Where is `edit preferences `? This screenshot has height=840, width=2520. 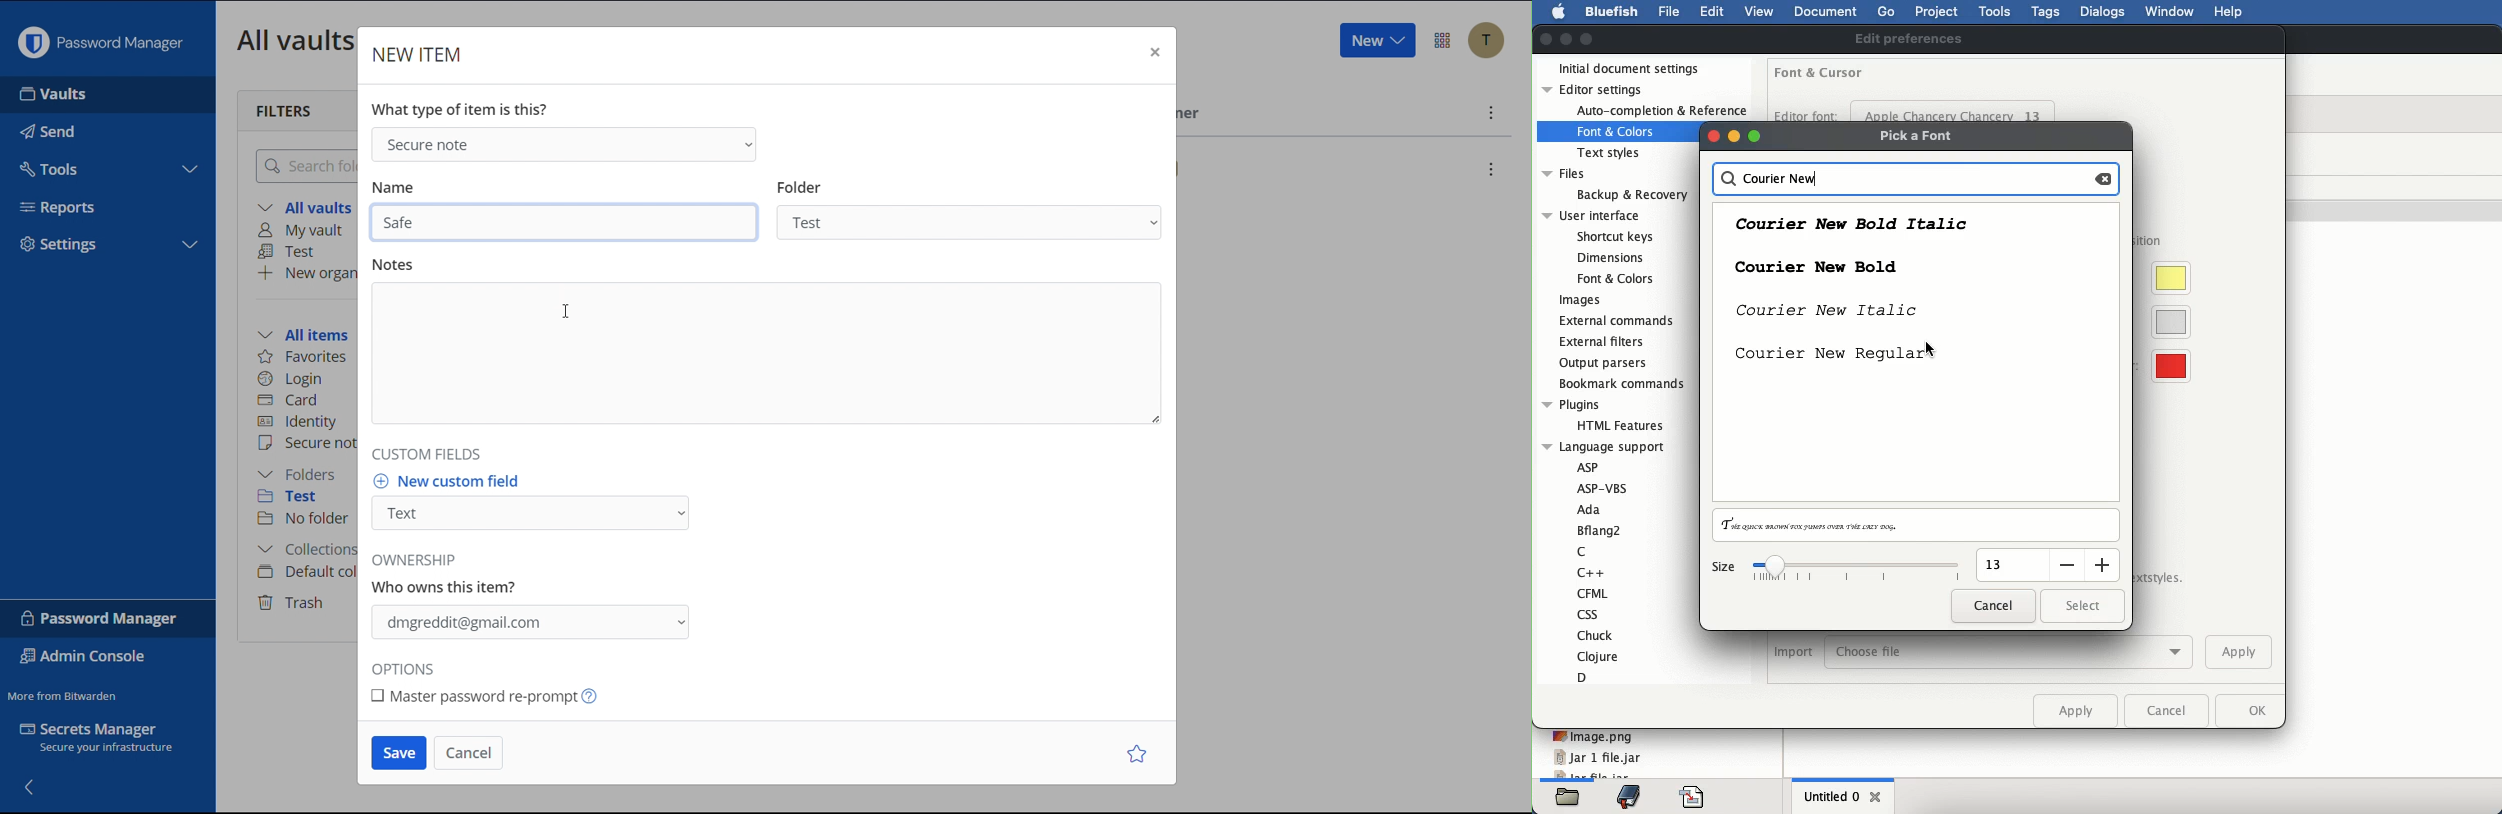
edit preferences  is located at coordinates (1907, 41).